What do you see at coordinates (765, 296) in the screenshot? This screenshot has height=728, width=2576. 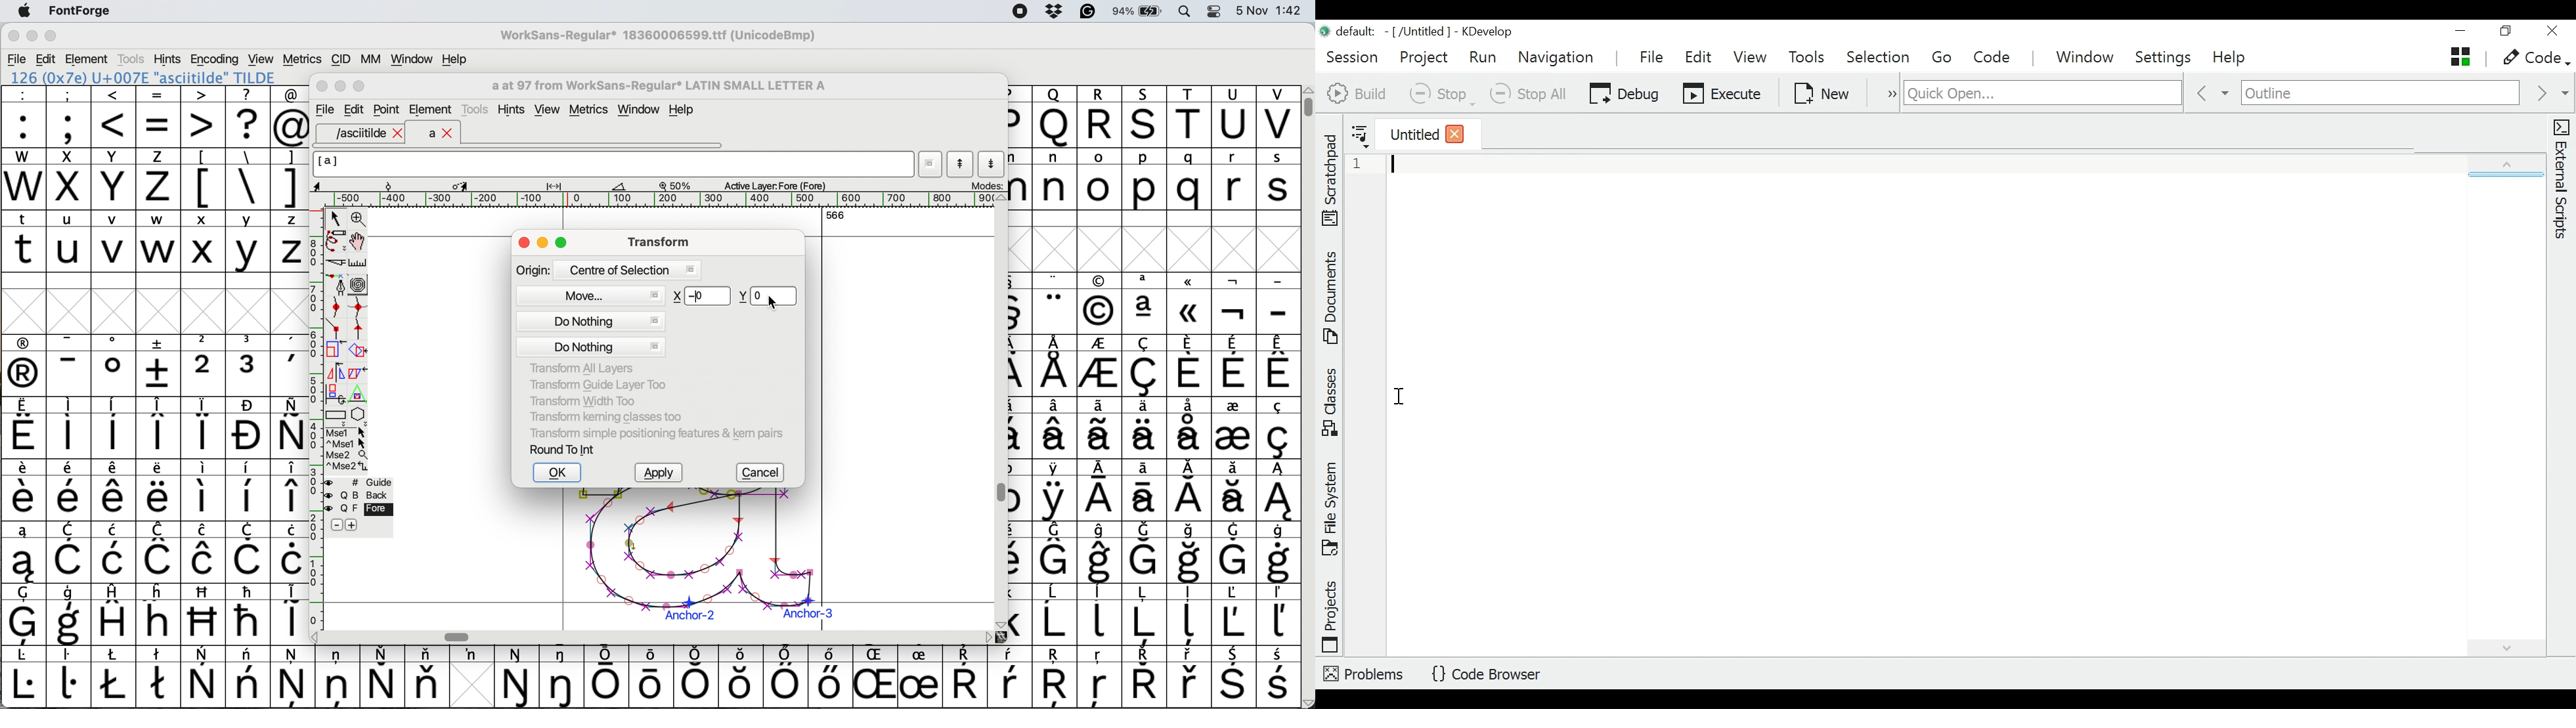 I see `y coordinate` at bounding box center [765, 296].